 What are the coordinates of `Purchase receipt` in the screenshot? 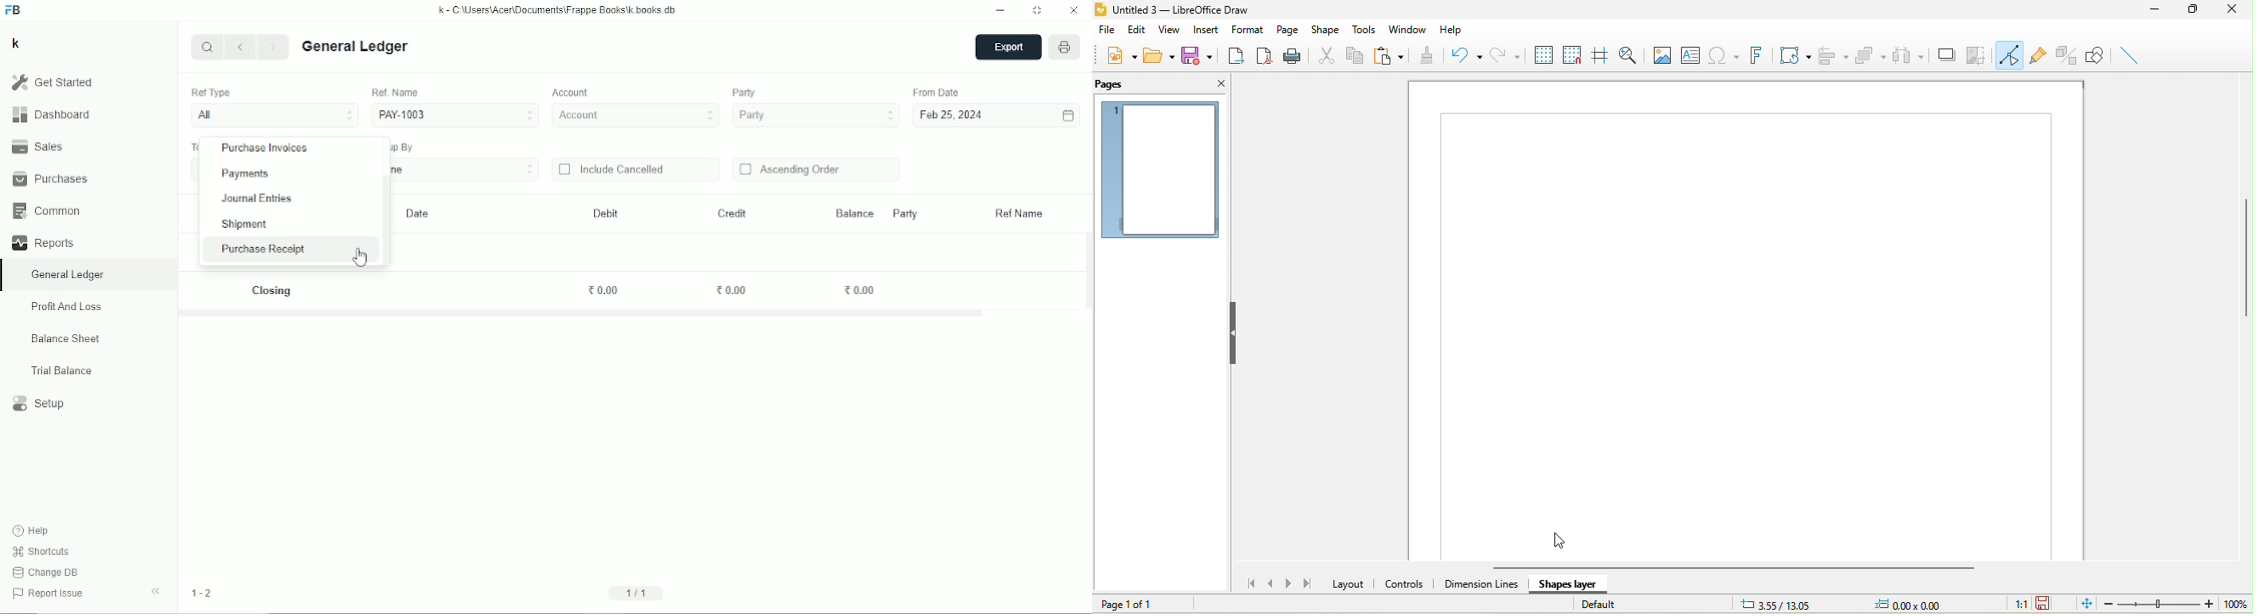 It's located at (262, 249).